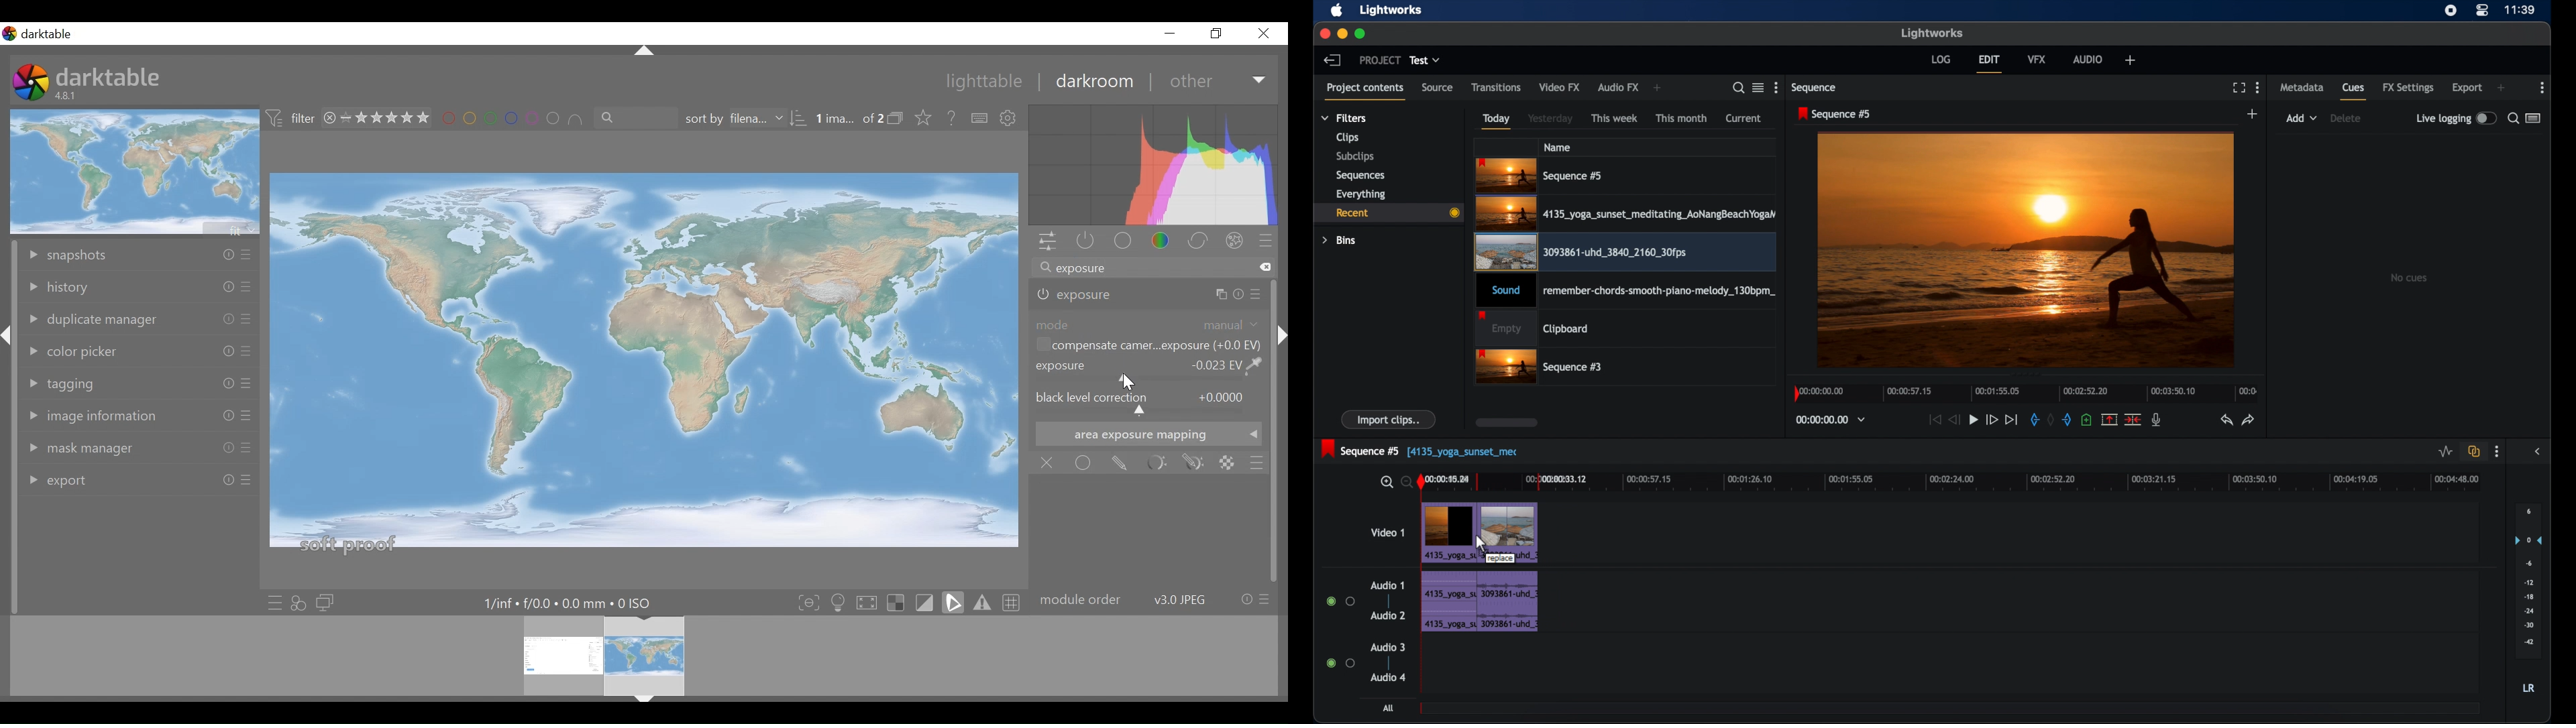 The height and width of the screenshot is (728, 2576). What do you see at coordinates (1815, 89) in the screenshot?
I see `sequence` at bounding box center [1815, 89].